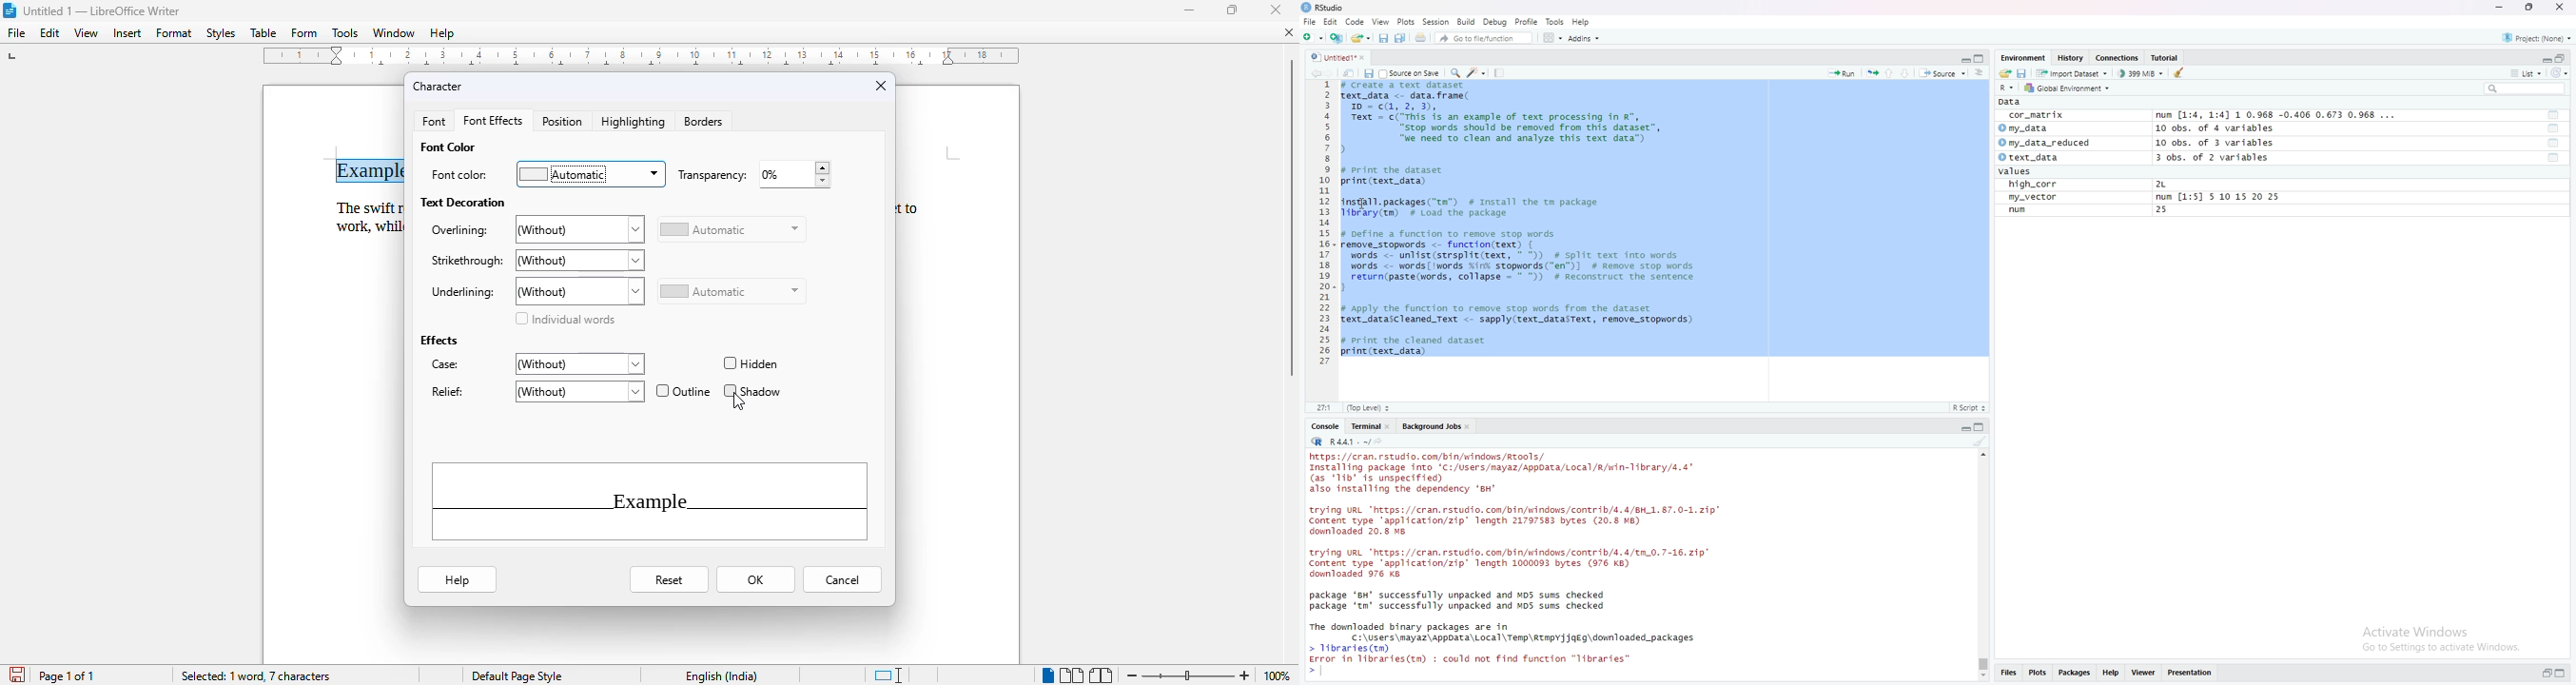  What do you see at coordinates (2435, 638) in the screenshot?
I see `activate windows go to settings to activate windows` at bounding box center [2435, 638].